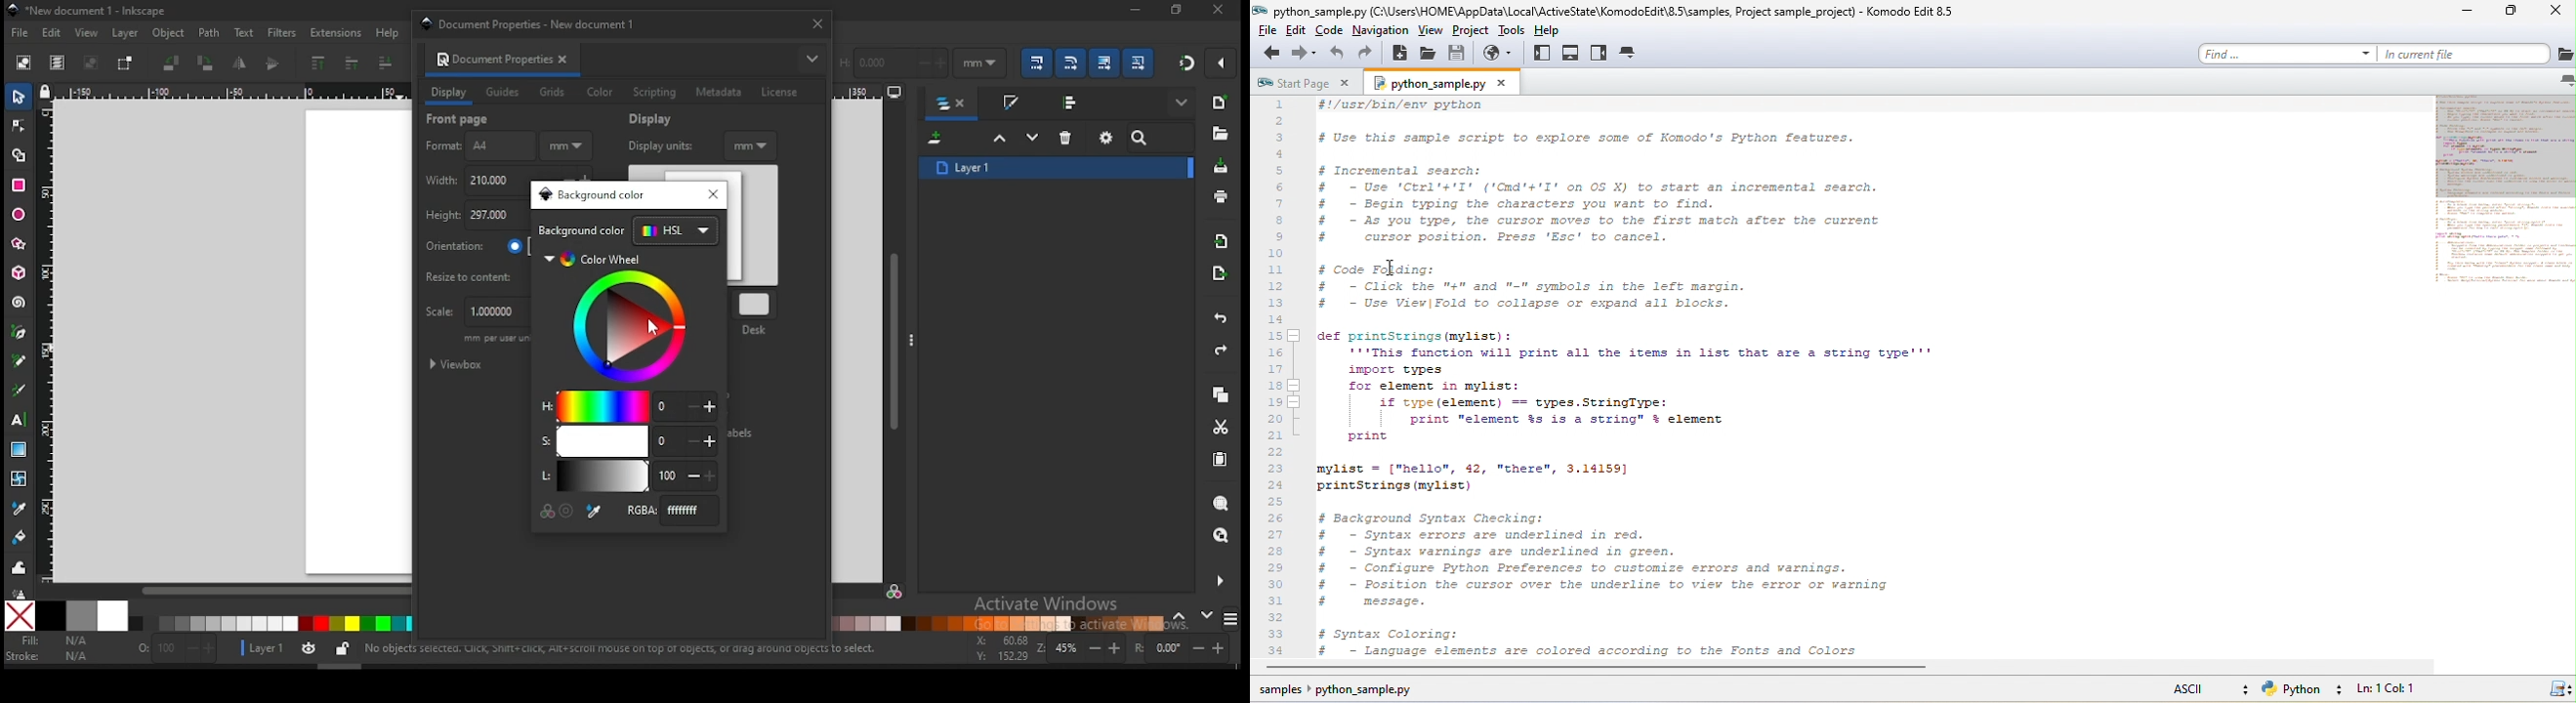  What do you see at coordinates (81, 616) in the screenshot?
I see `50% grey` at bounding box center [81, 616].